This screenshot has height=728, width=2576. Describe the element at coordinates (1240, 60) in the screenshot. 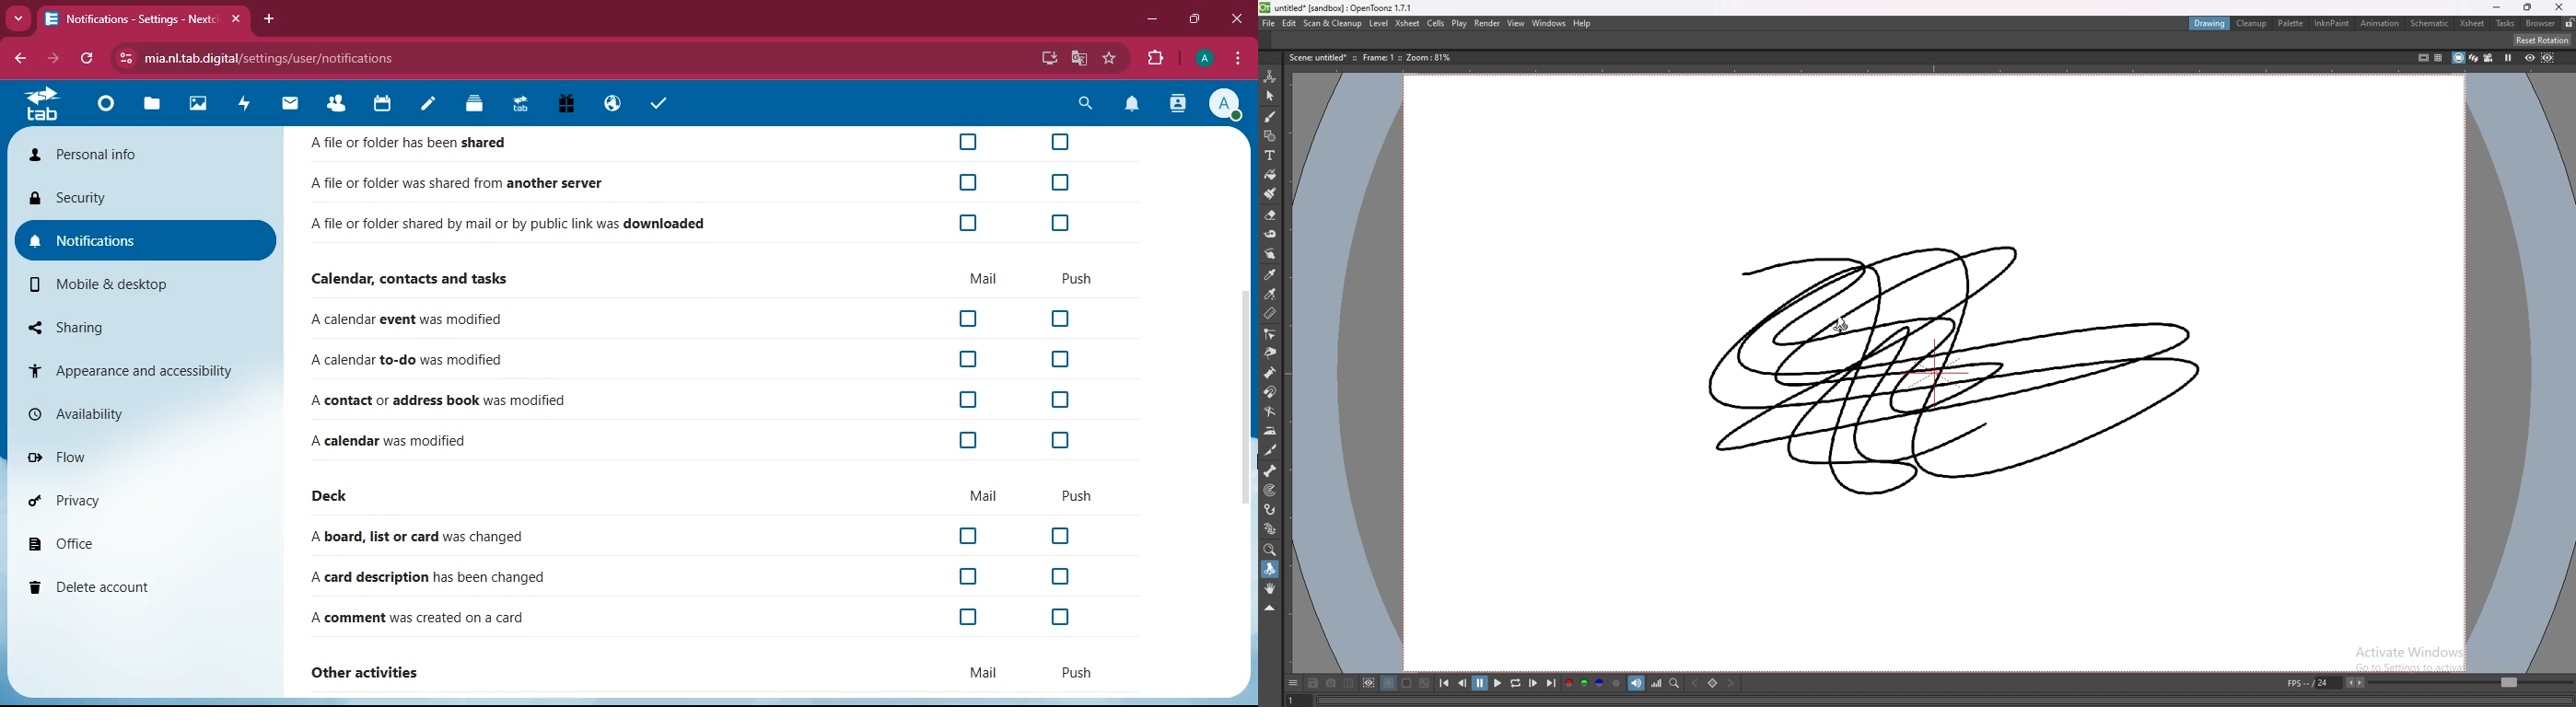

I see `options` at that location.